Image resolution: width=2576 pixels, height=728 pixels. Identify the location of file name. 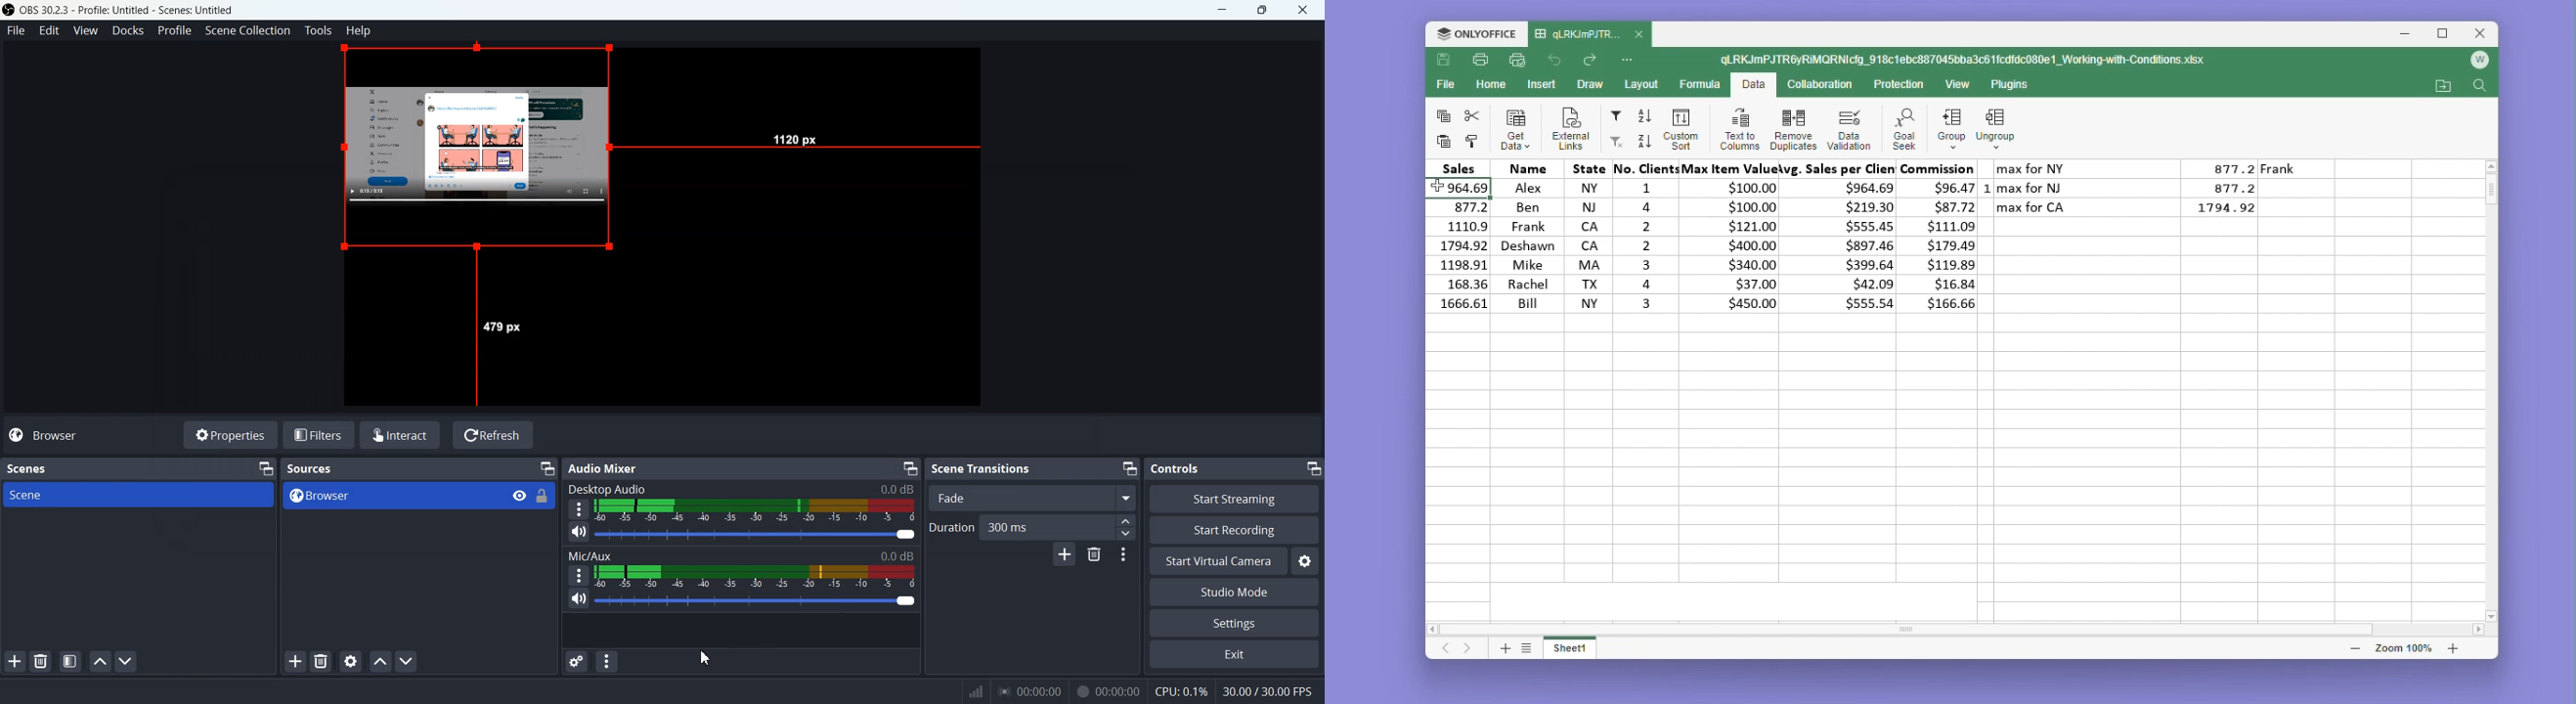
(1590, 35).